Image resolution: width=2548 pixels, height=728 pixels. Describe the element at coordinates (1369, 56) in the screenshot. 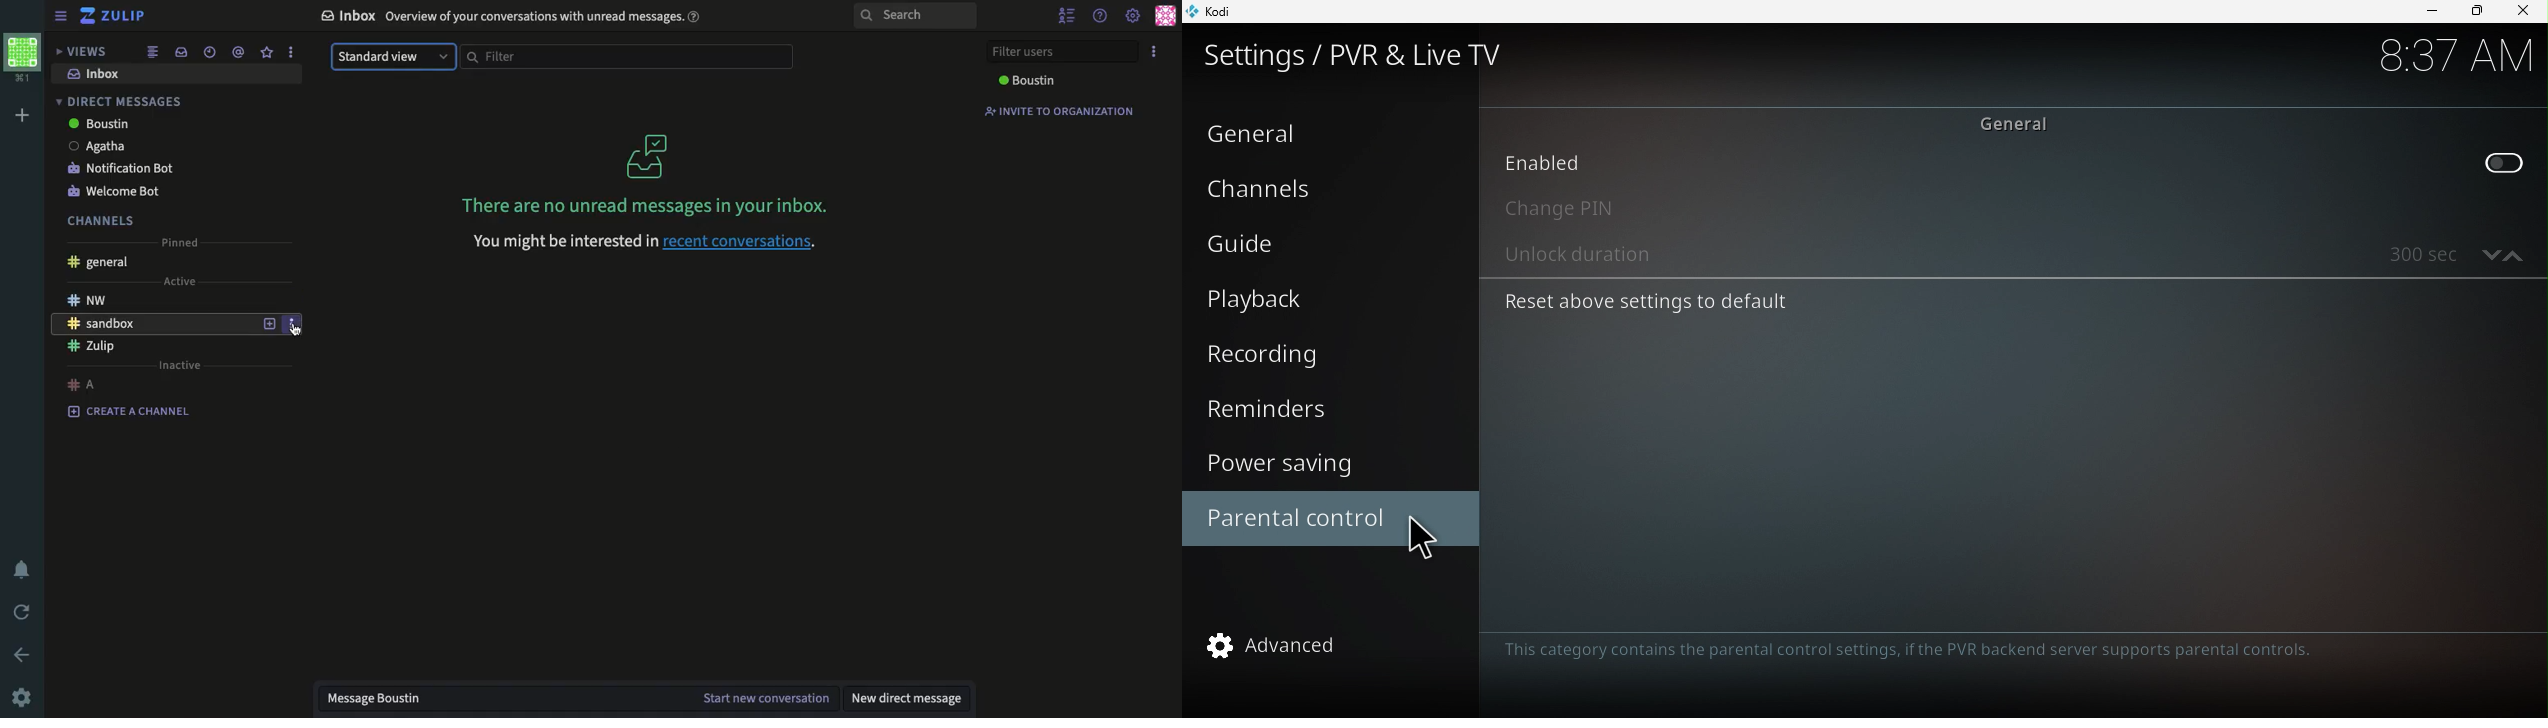

I see `Settings/PVR and Live TV` at that location.